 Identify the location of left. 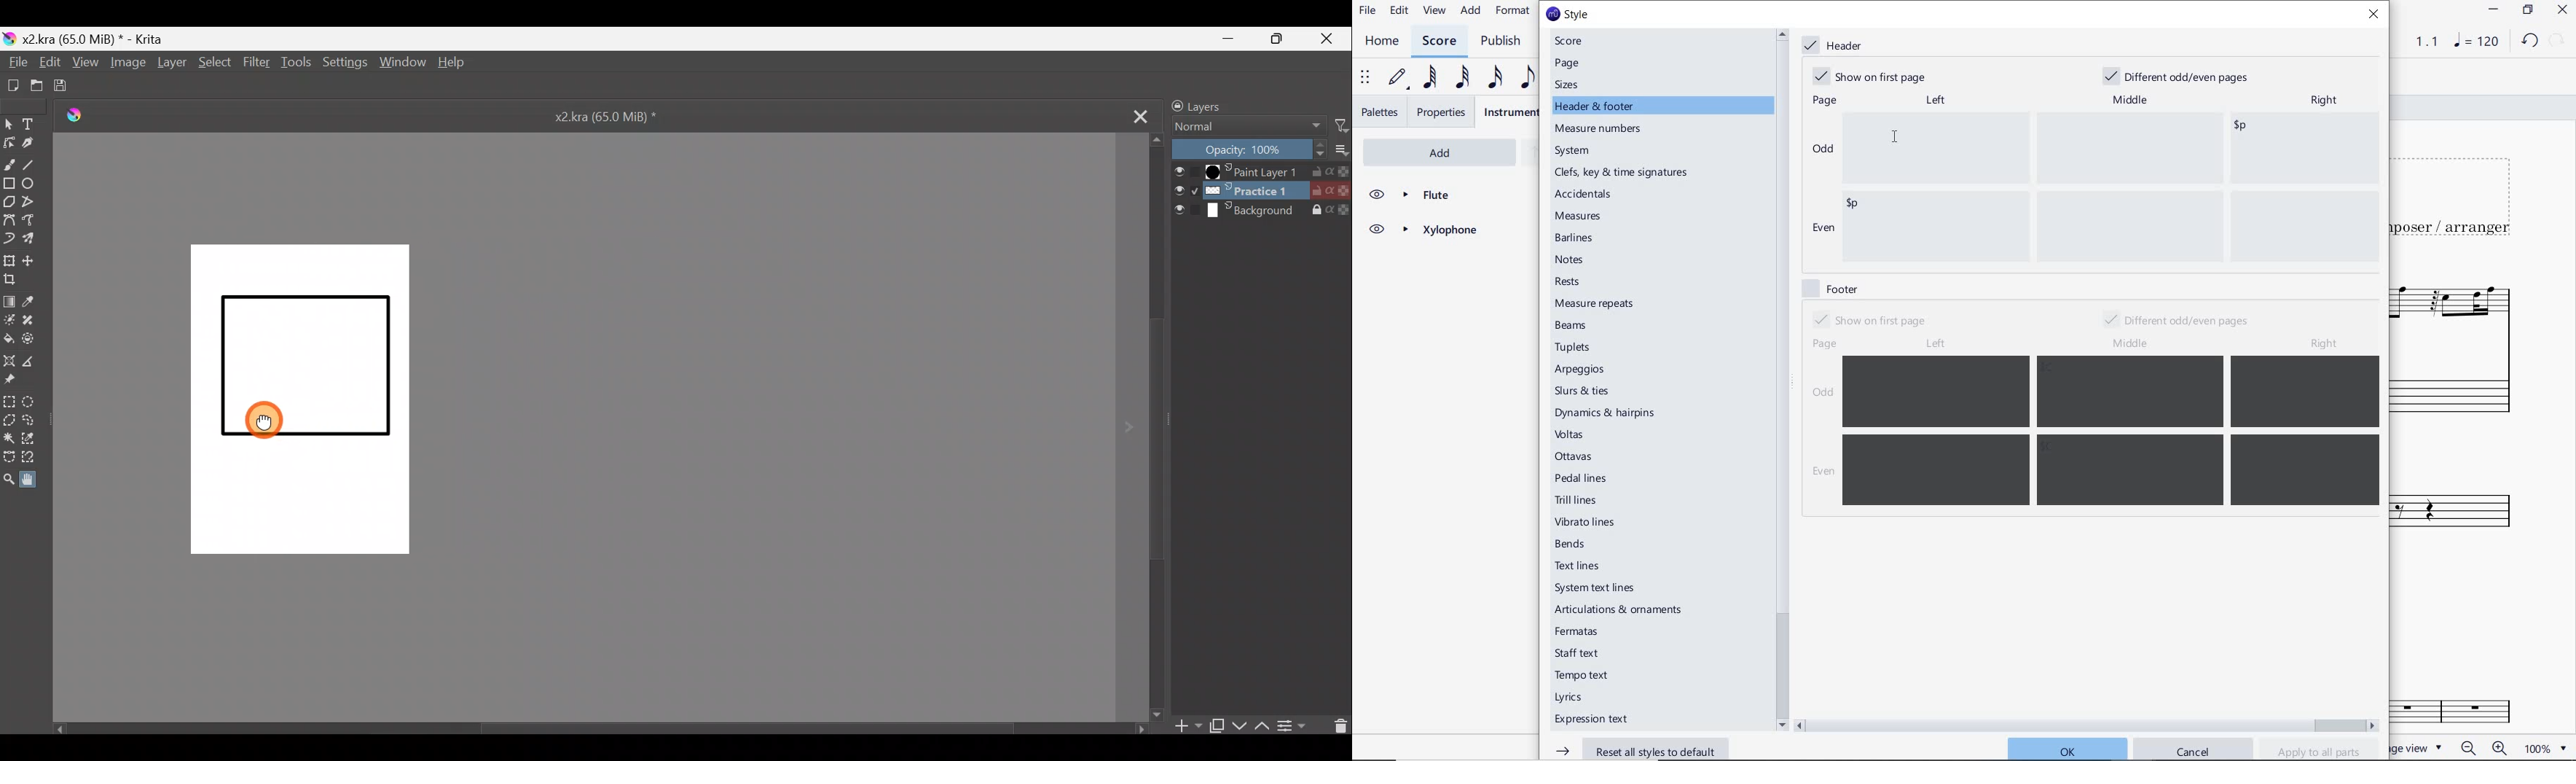
(1935, 344).